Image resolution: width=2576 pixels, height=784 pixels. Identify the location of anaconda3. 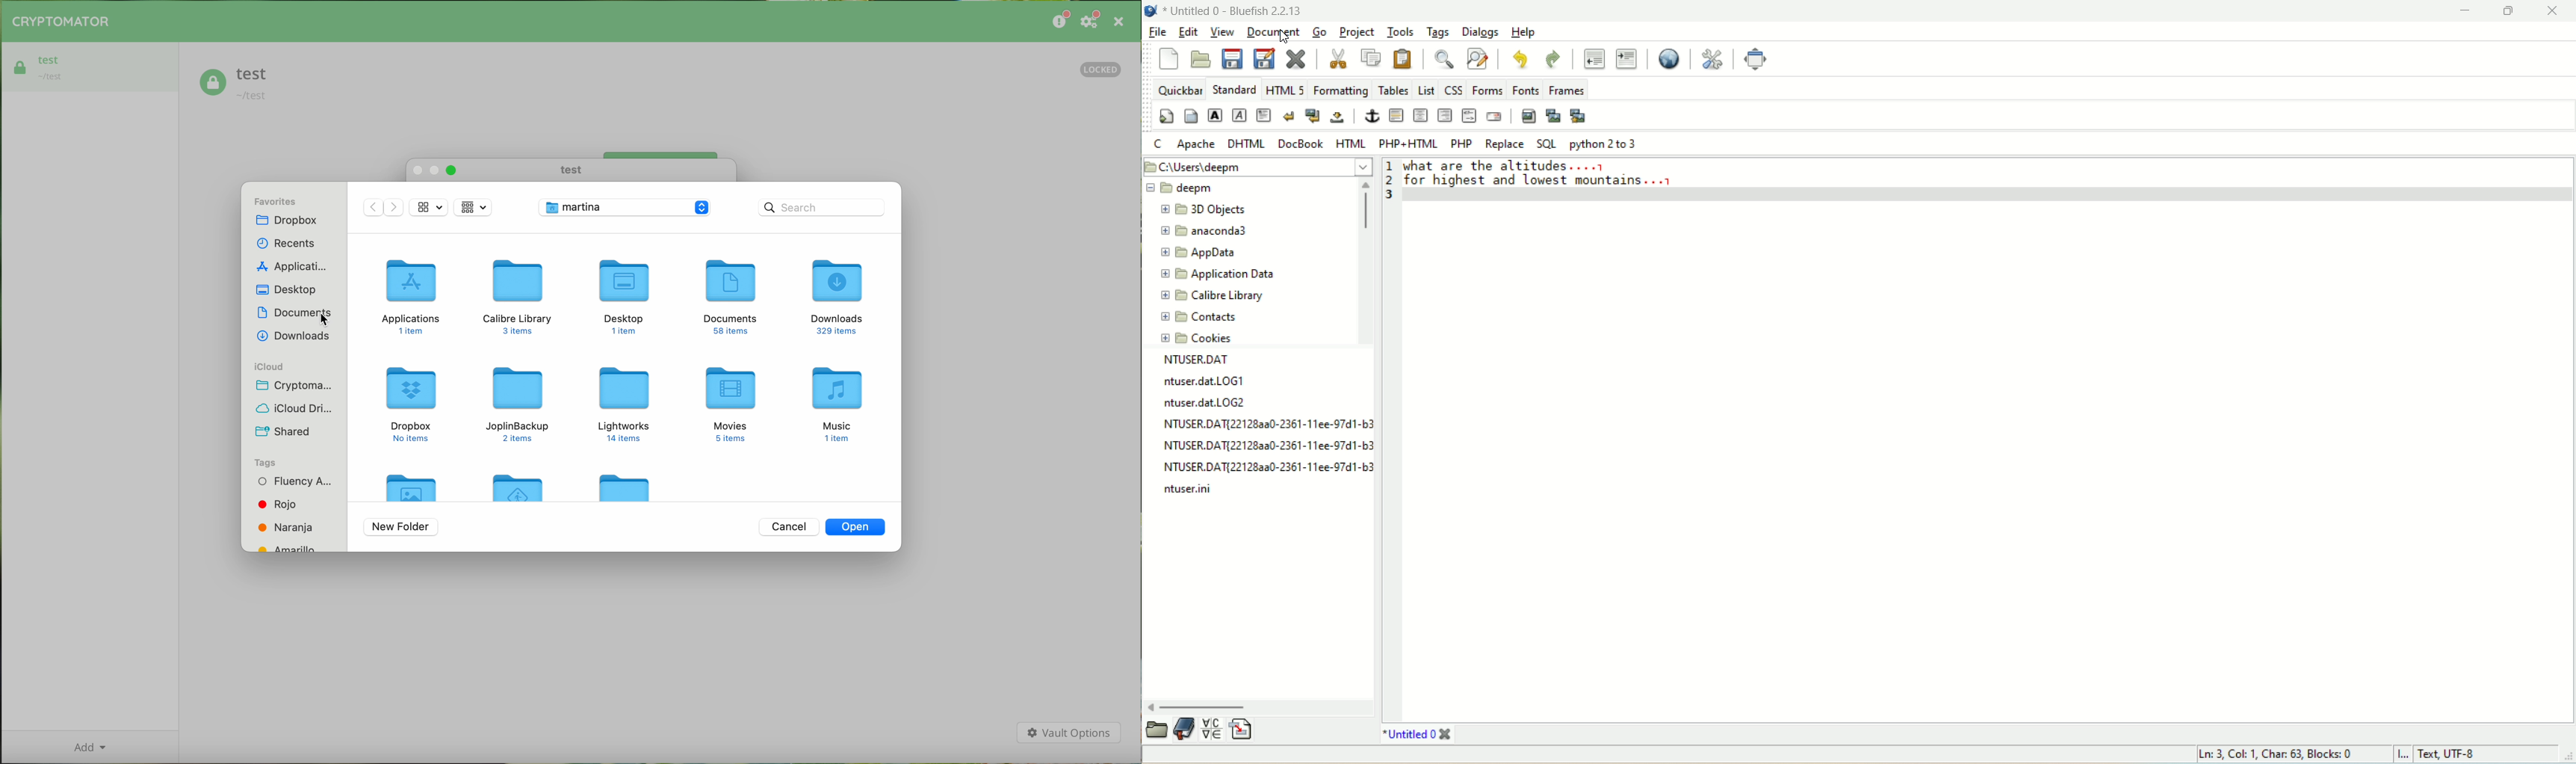
(1206, 232).